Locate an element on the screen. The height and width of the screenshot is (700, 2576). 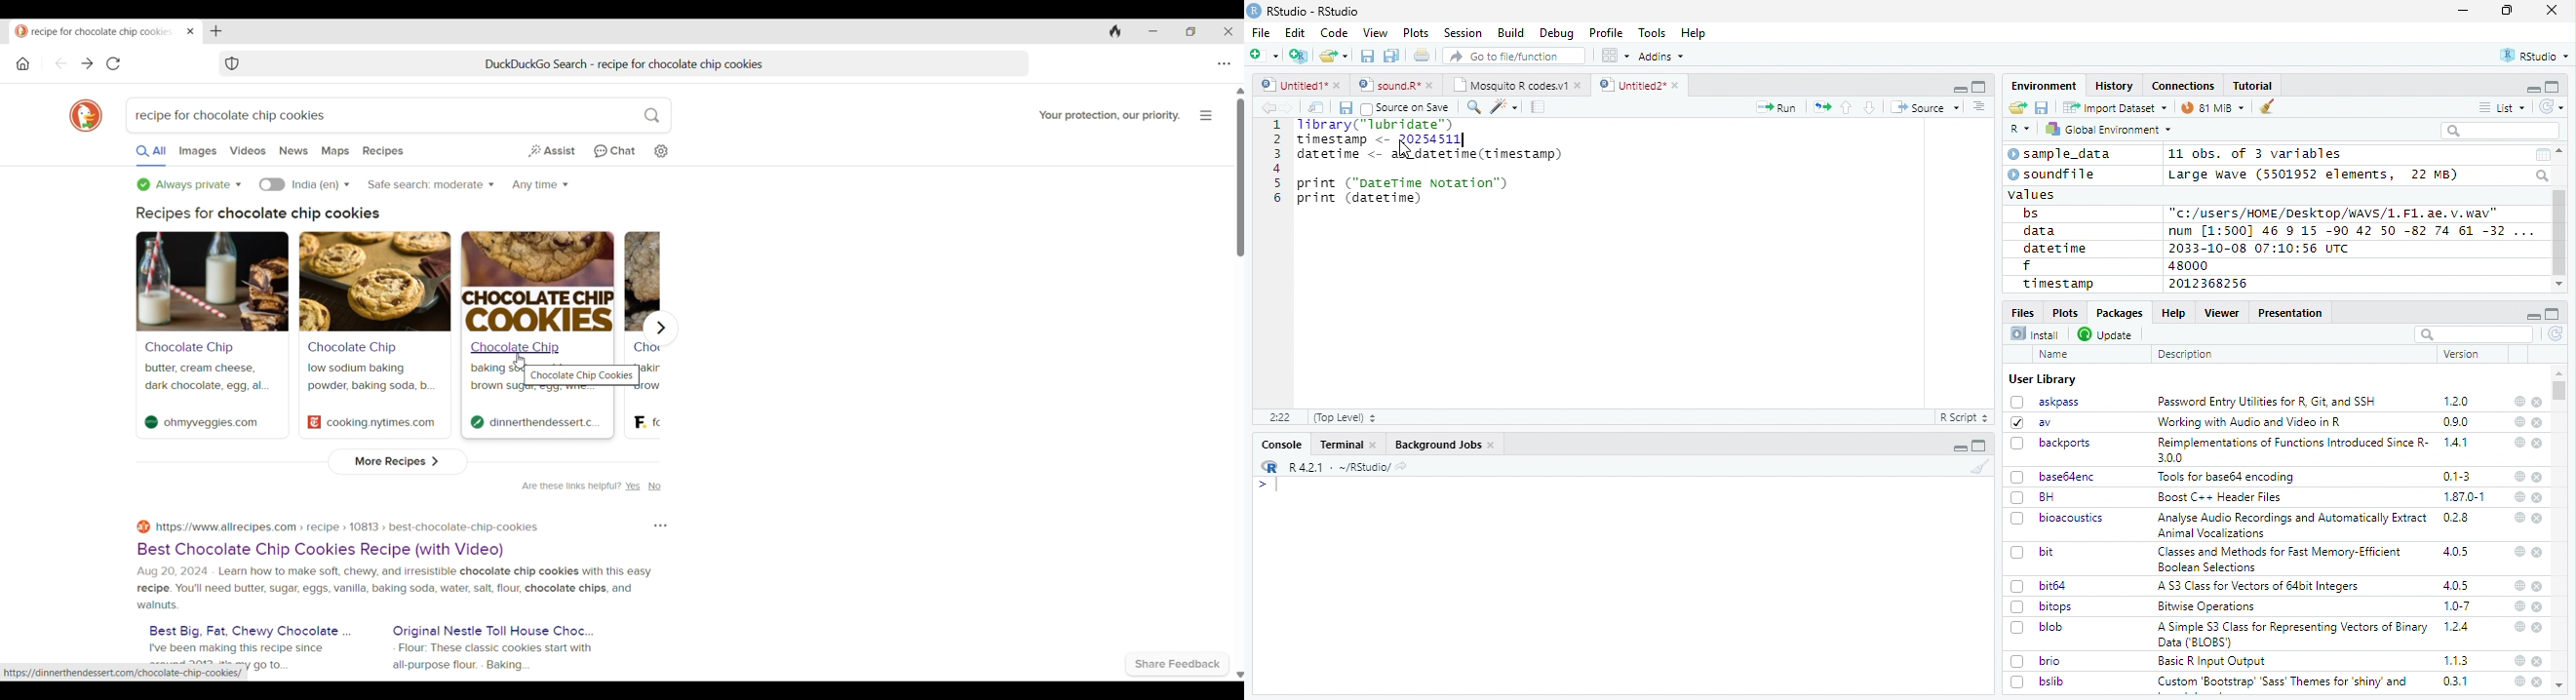
Background Jobs is located at coordinates (1445, 445).